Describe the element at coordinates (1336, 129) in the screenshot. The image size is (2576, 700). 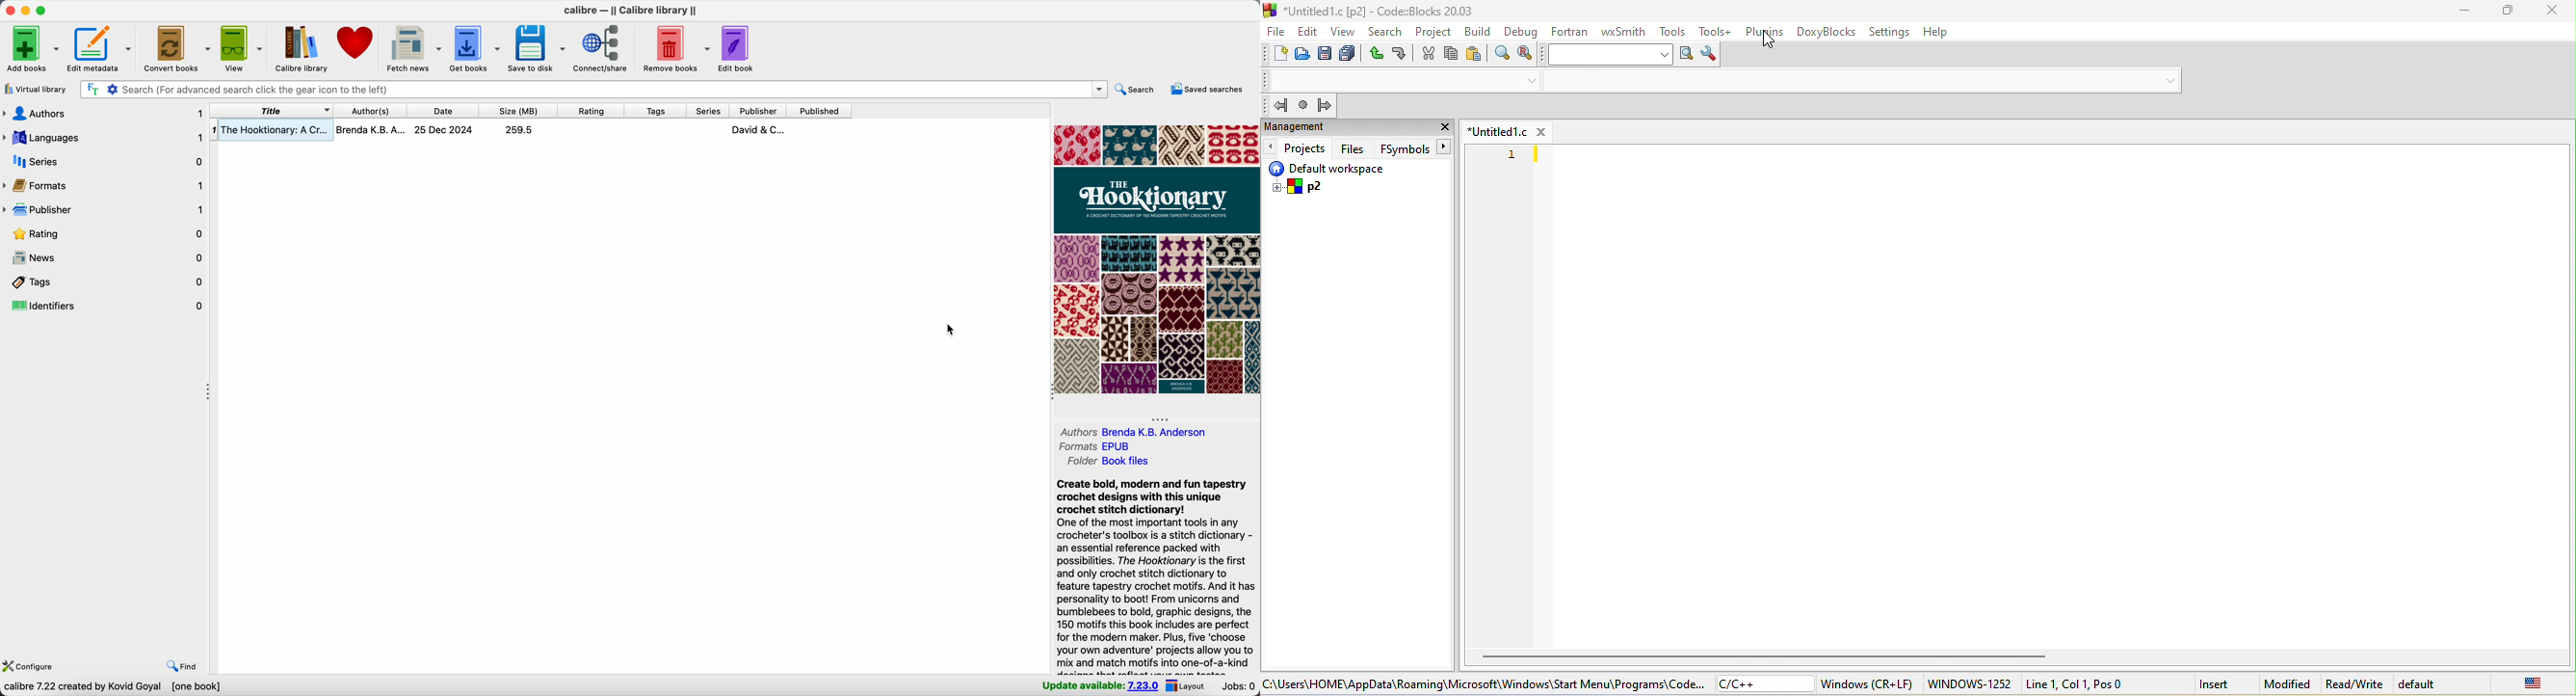
I see `management` at that location.